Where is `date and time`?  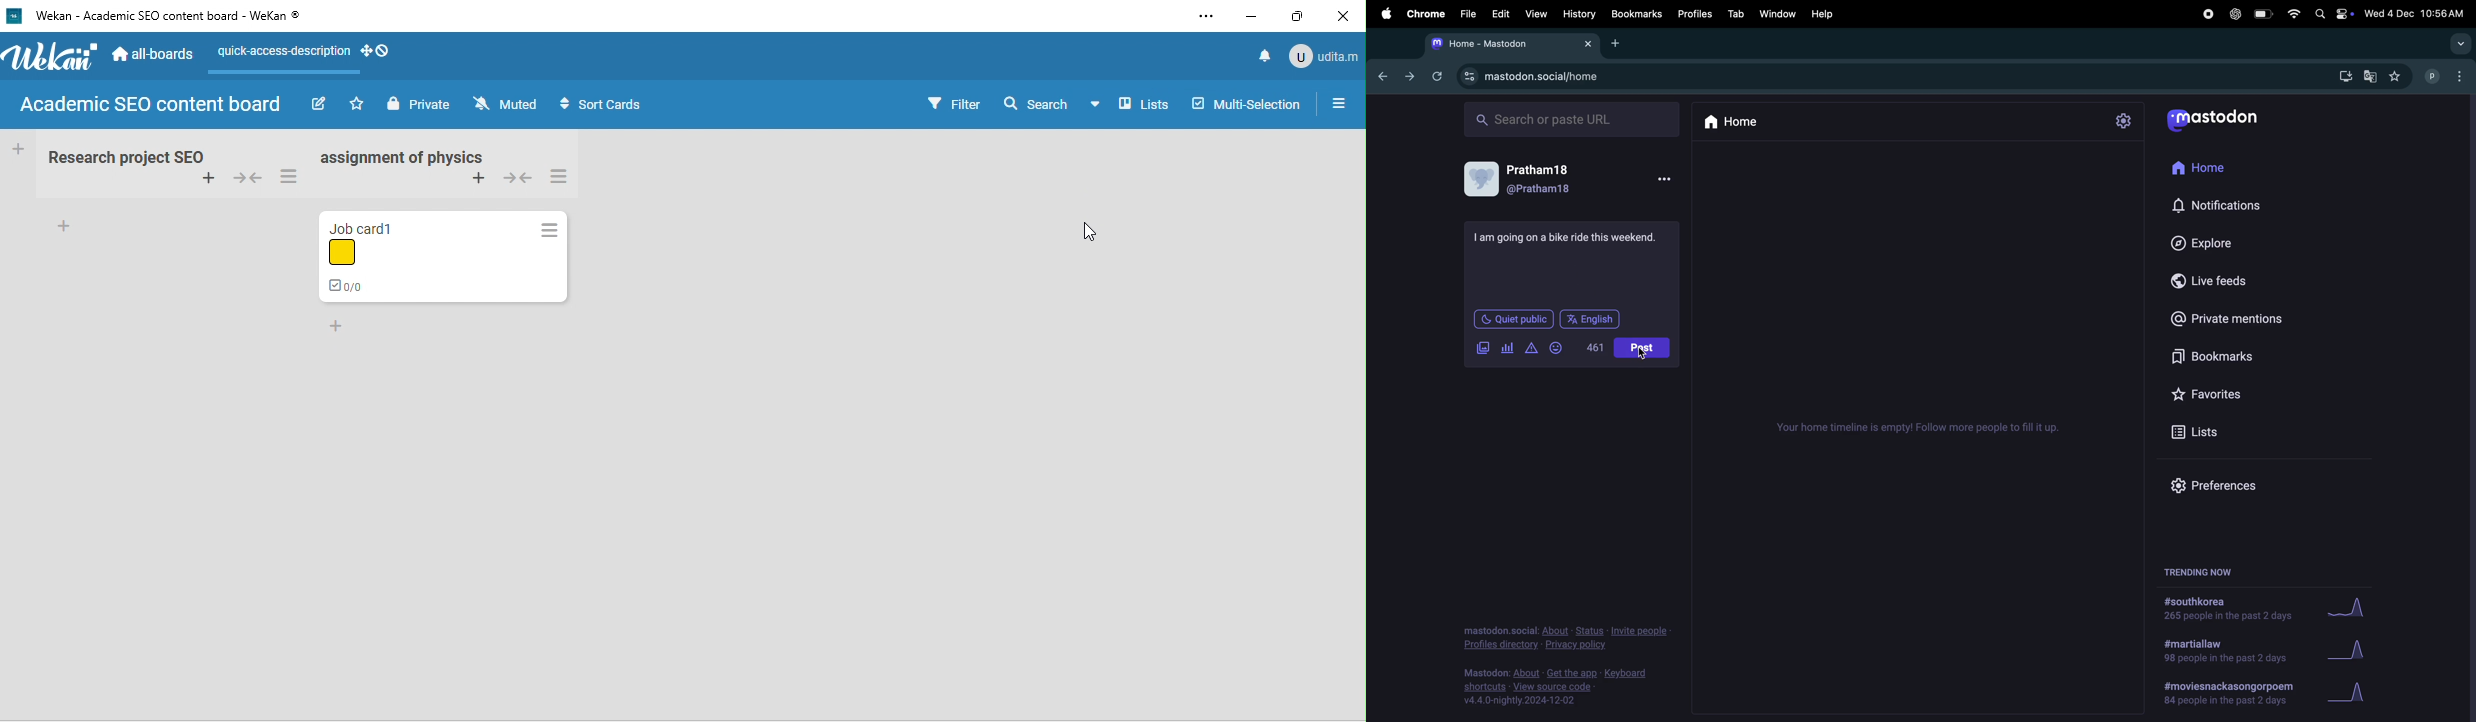
date and time is located at coordinates (2415, 12).